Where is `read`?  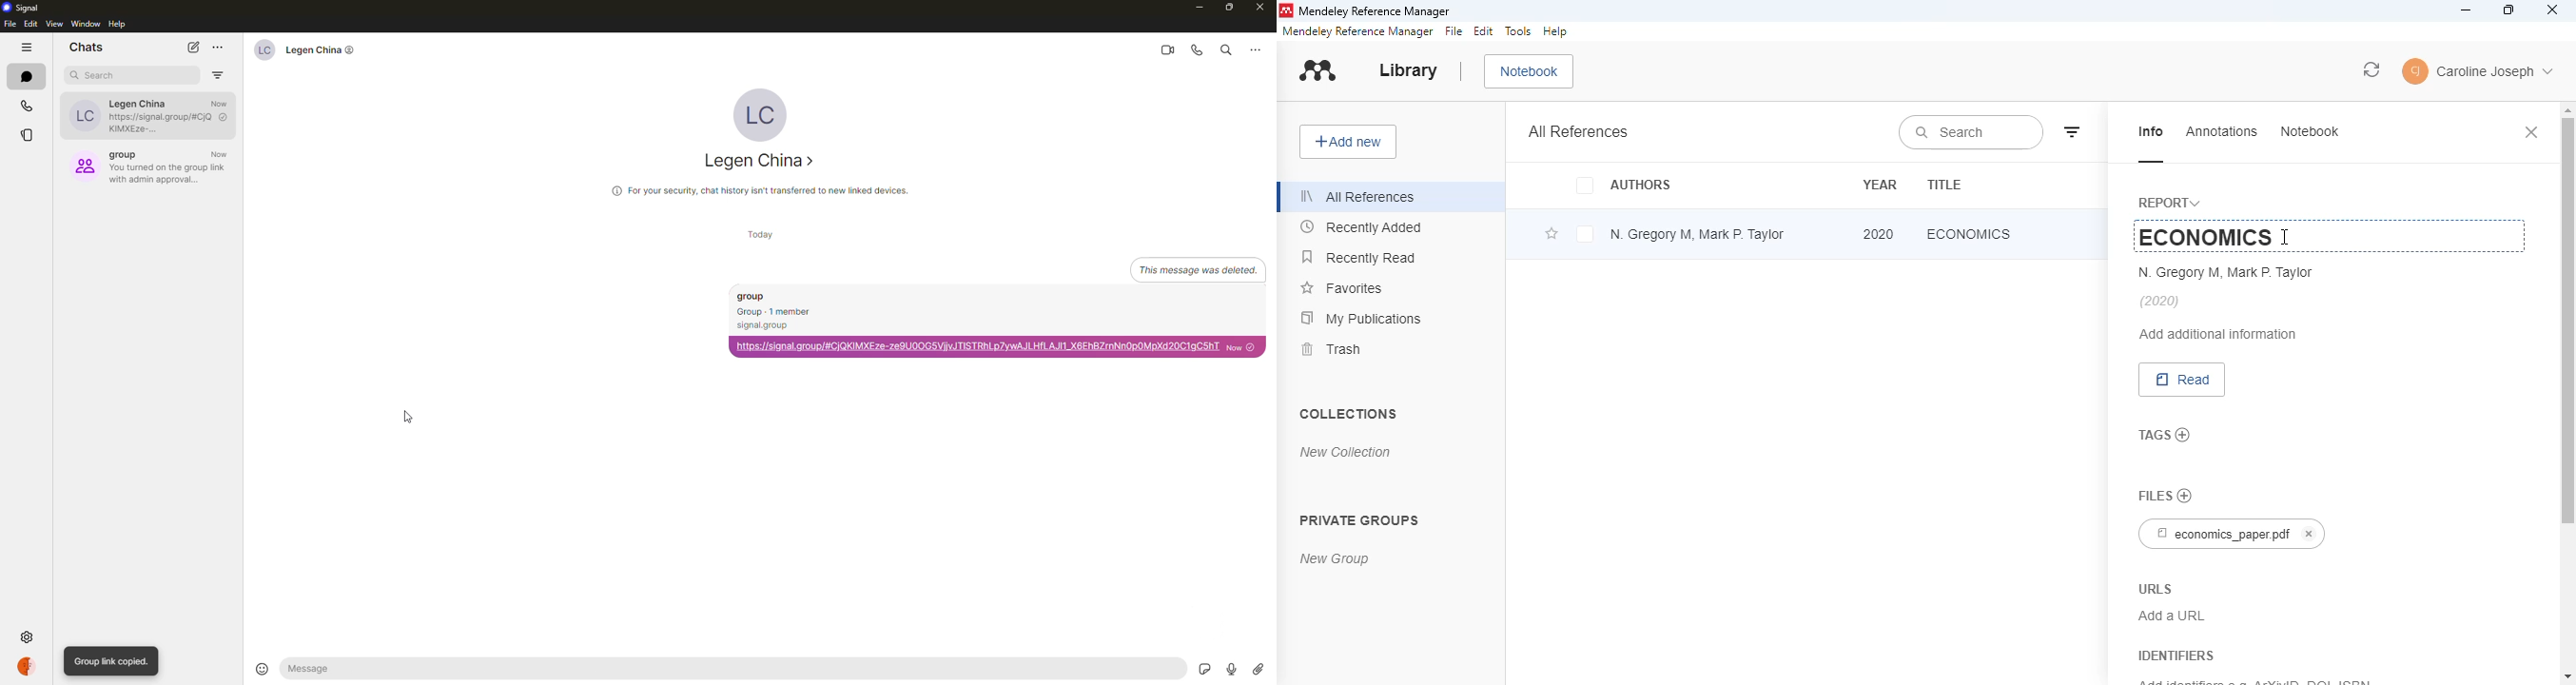 read is located at coordinates (2182, 380).